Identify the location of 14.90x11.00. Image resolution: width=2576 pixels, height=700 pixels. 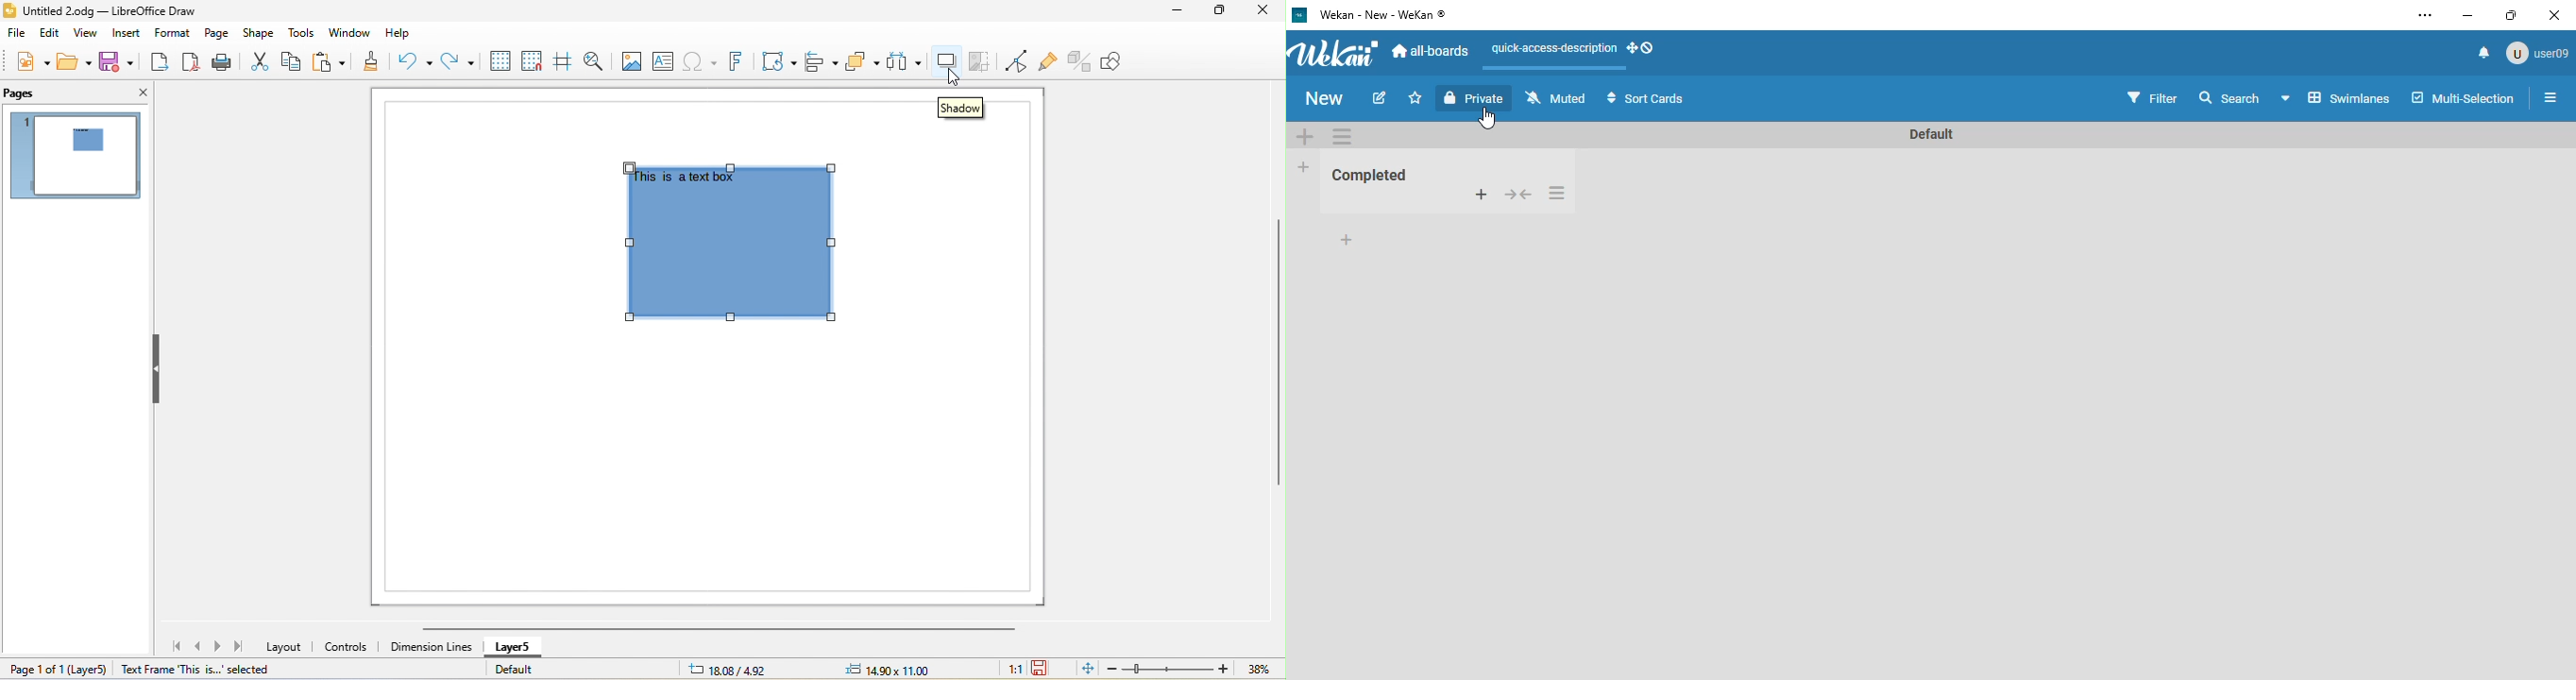
(898, 669).